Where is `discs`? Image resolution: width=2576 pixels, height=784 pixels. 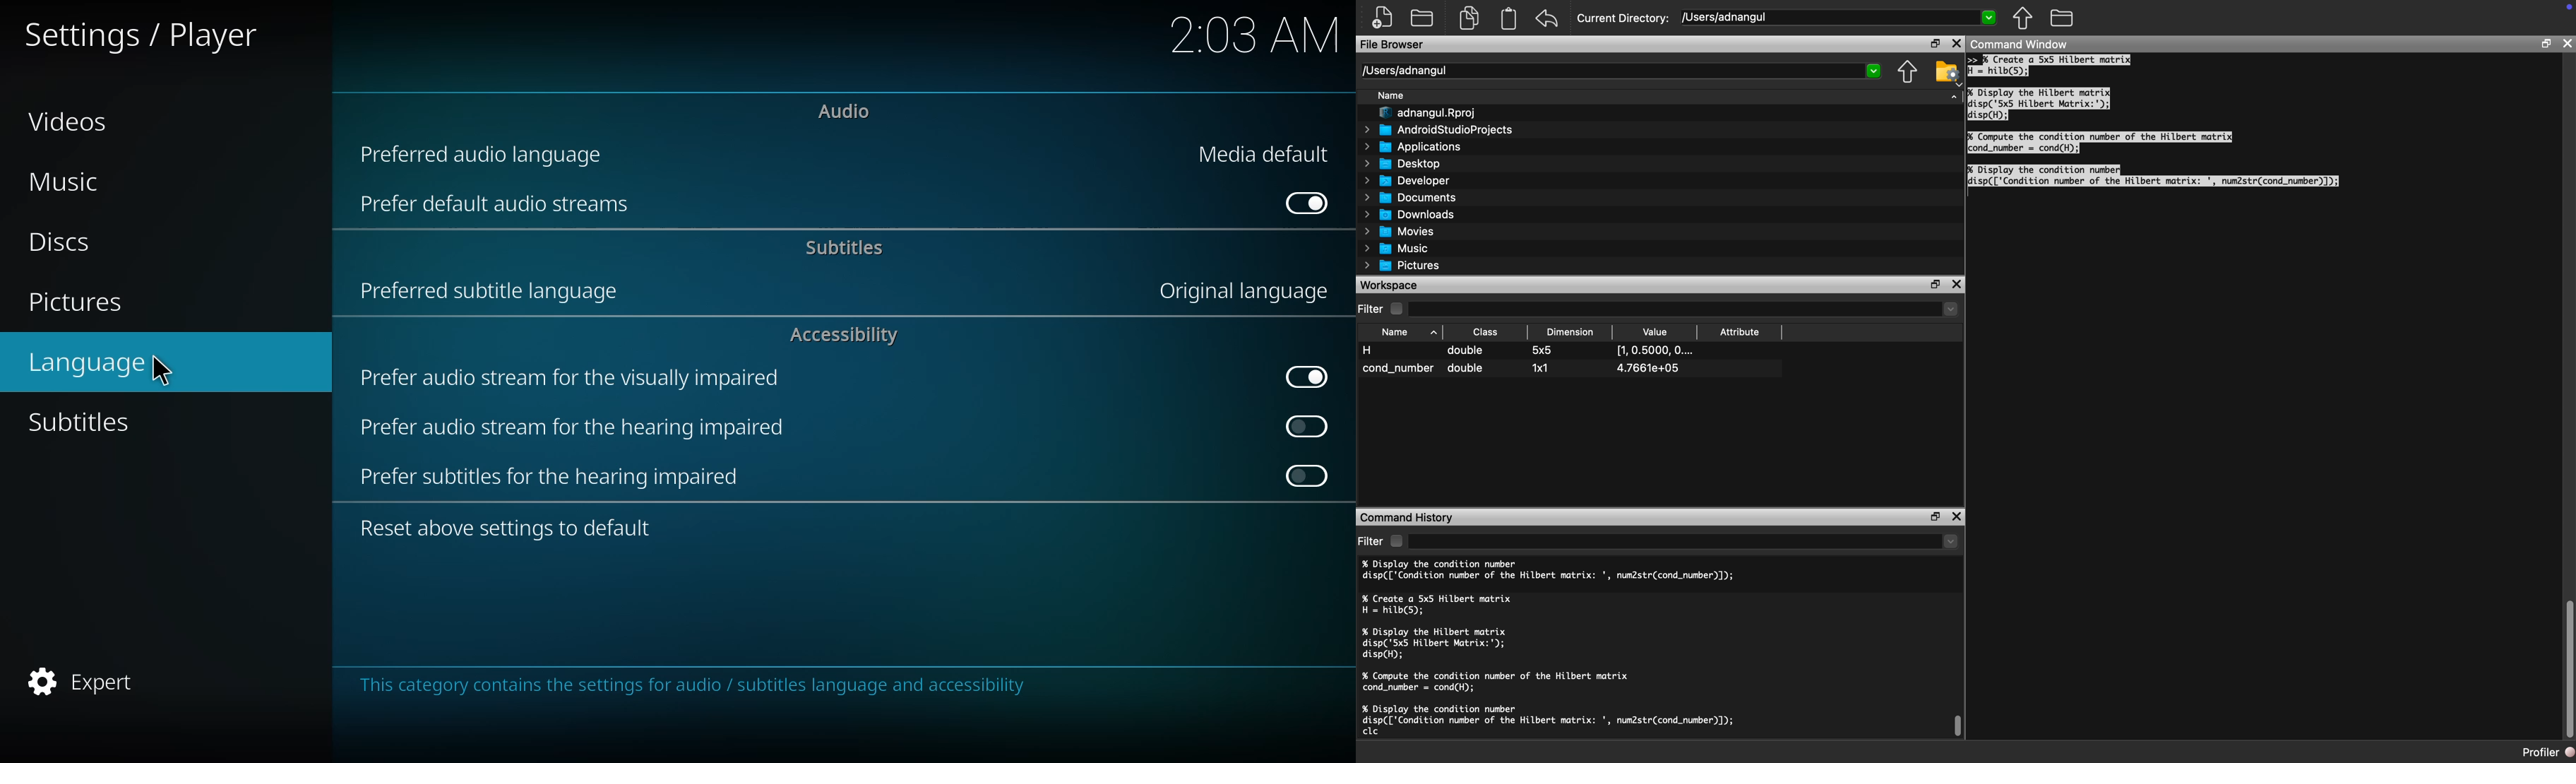
discs is located at coordinates (58, 239).